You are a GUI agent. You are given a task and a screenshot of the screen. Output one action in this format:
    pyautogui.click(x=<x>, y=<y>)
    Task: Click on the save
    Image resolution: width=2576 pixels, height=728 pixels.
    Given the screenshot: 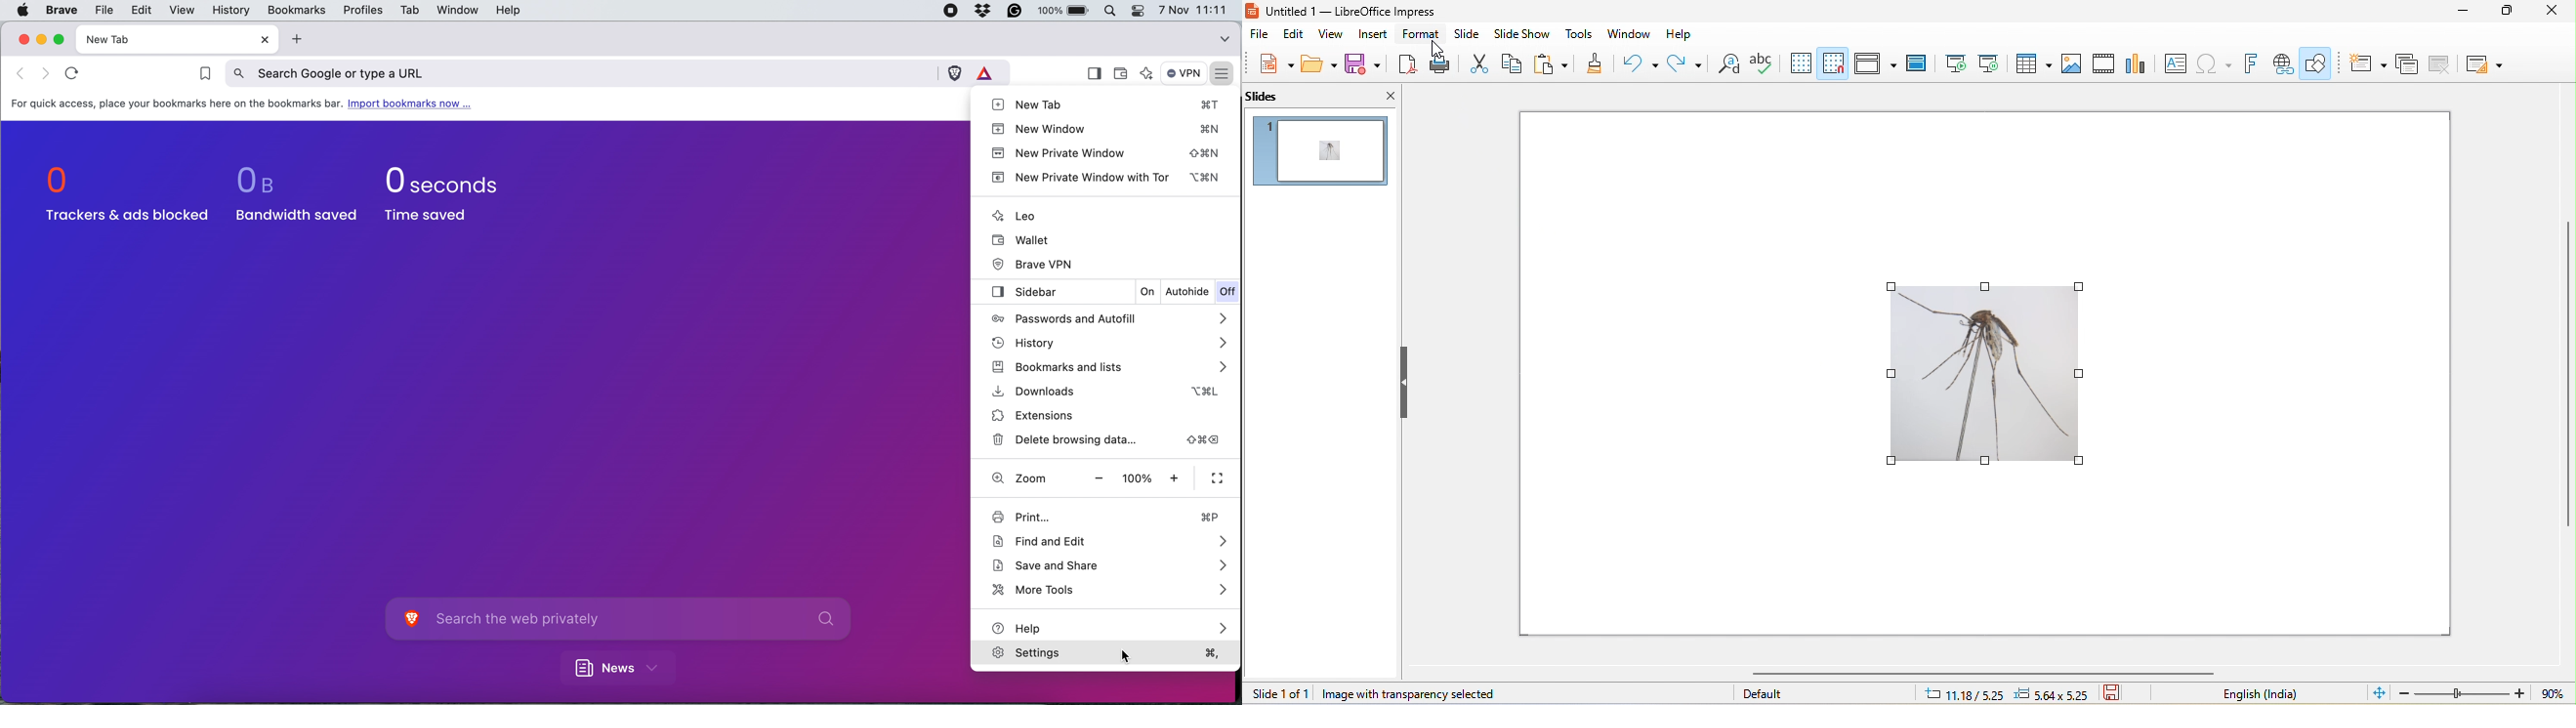 What is the action you would take?
    pyautogui.click(x=1365, y=65)
    